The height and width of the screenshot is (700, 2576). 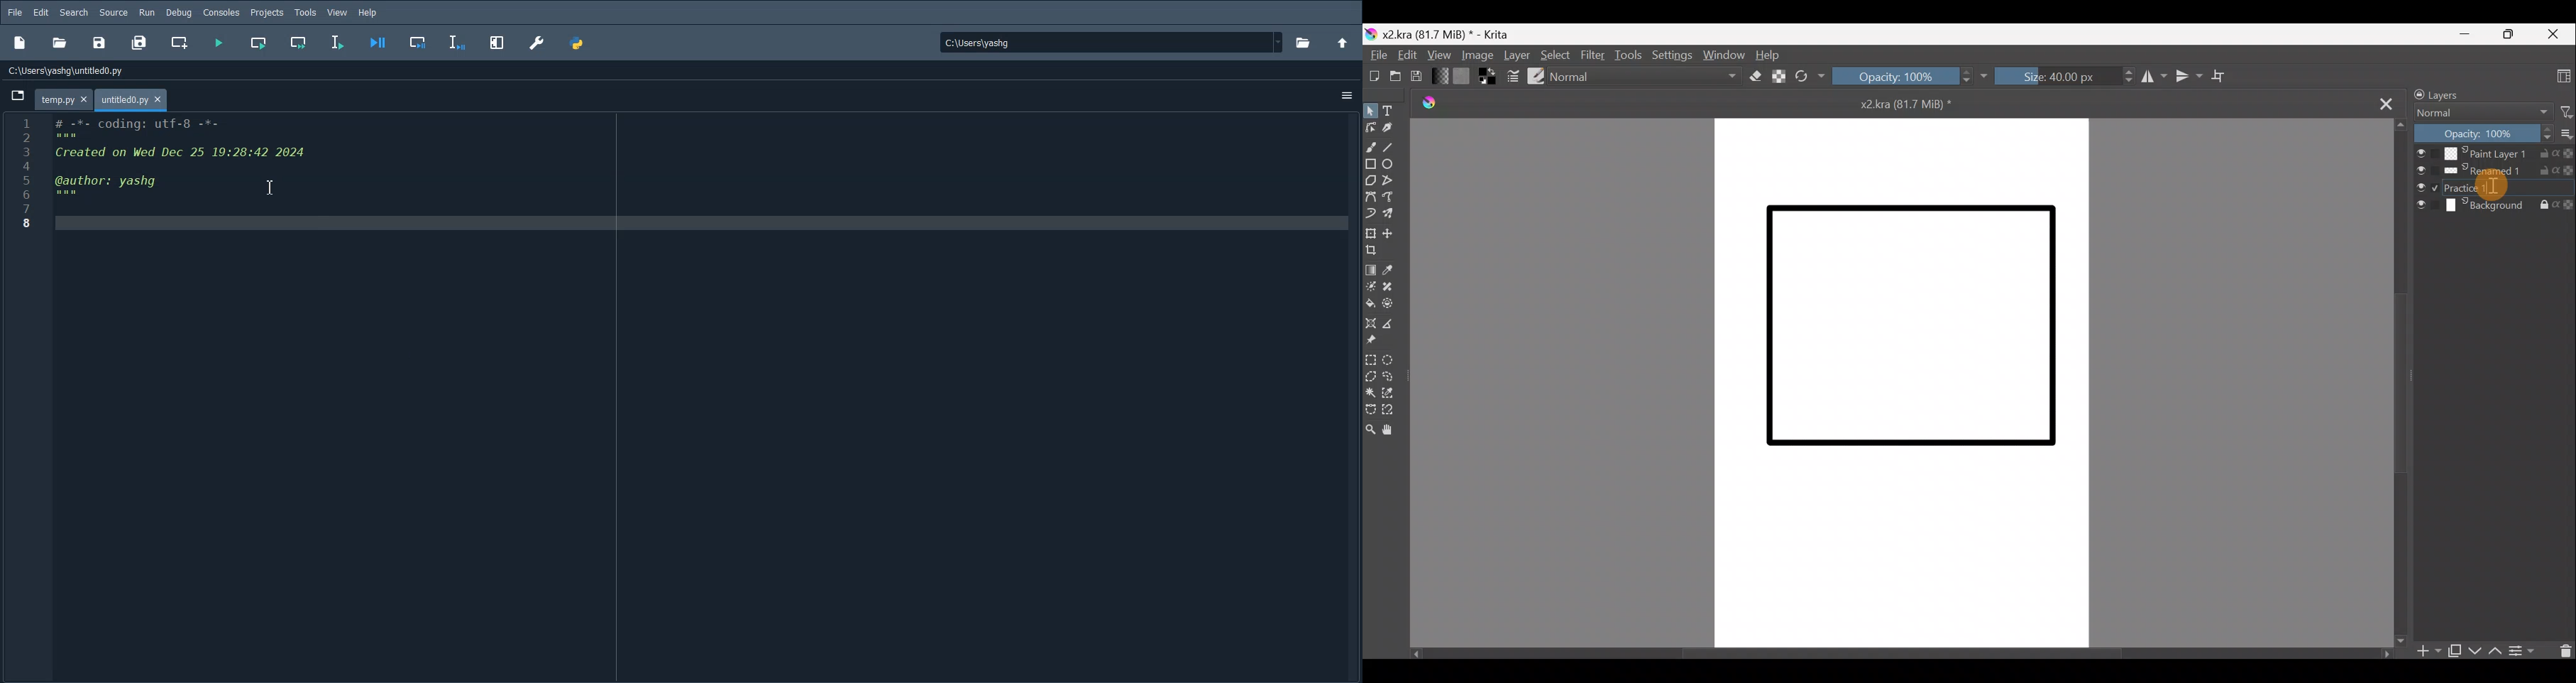 I want to click on Debug cell, so click(x=417, y=45).